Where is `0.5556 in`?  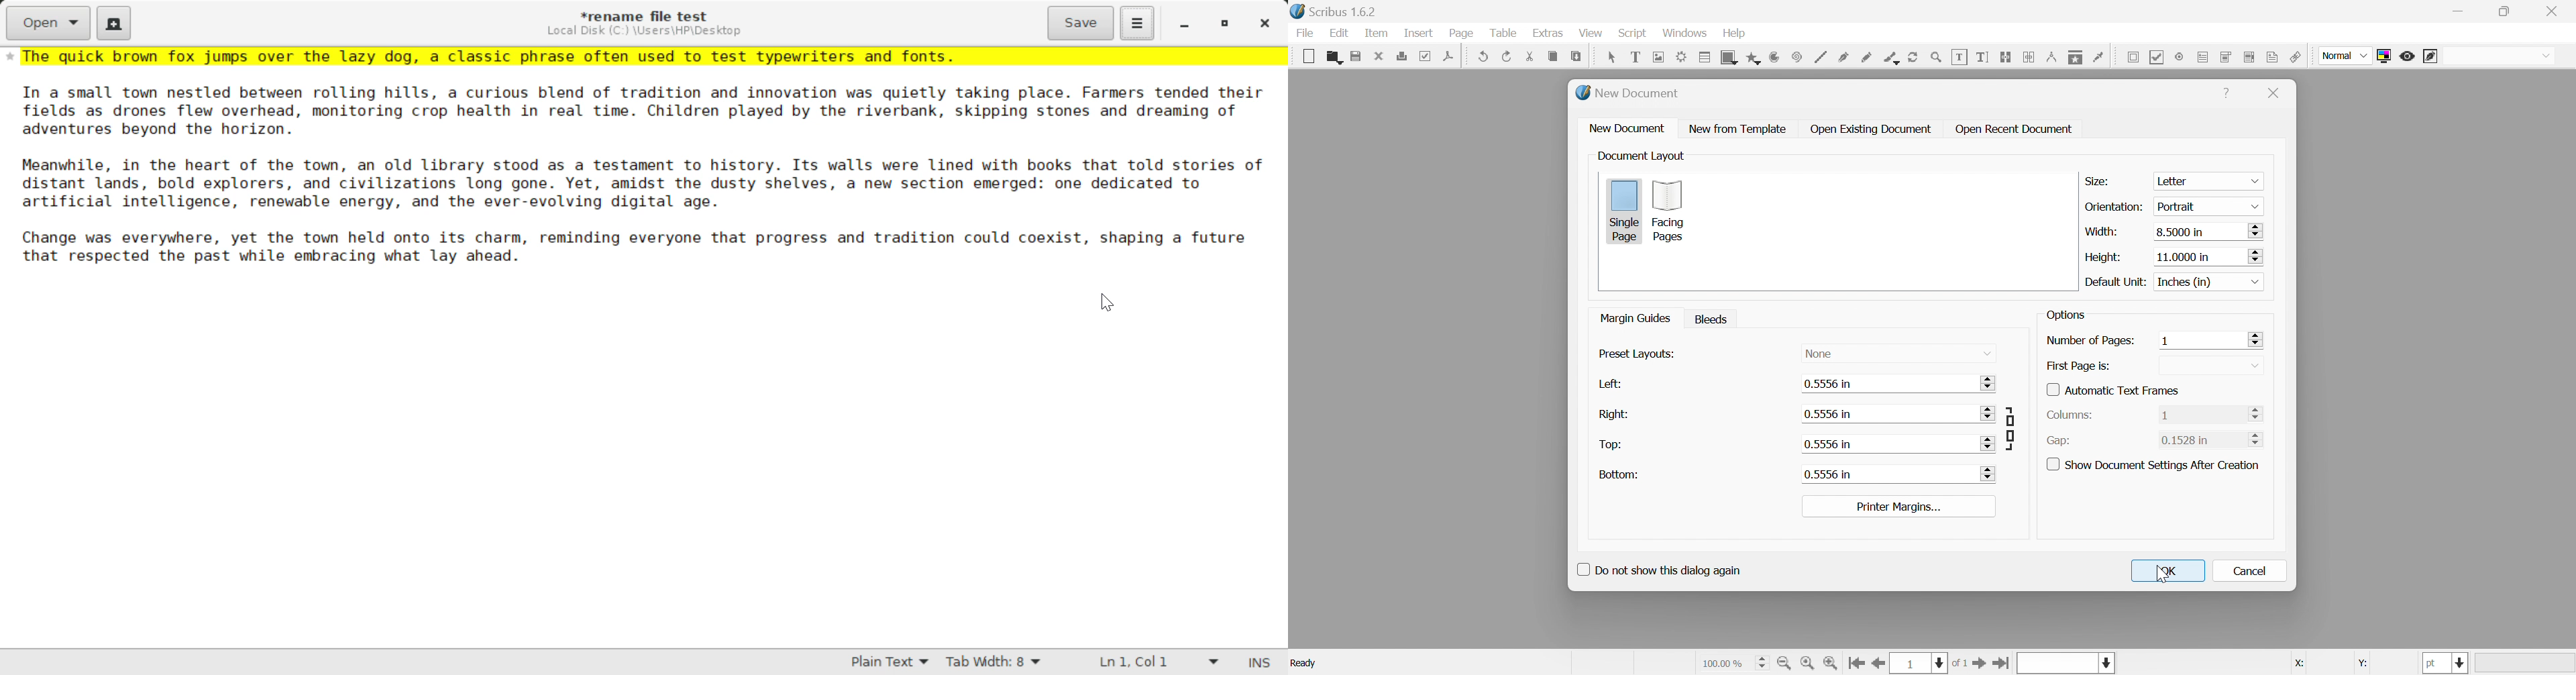 0.5556 in is located at coordinates (1825, 474).